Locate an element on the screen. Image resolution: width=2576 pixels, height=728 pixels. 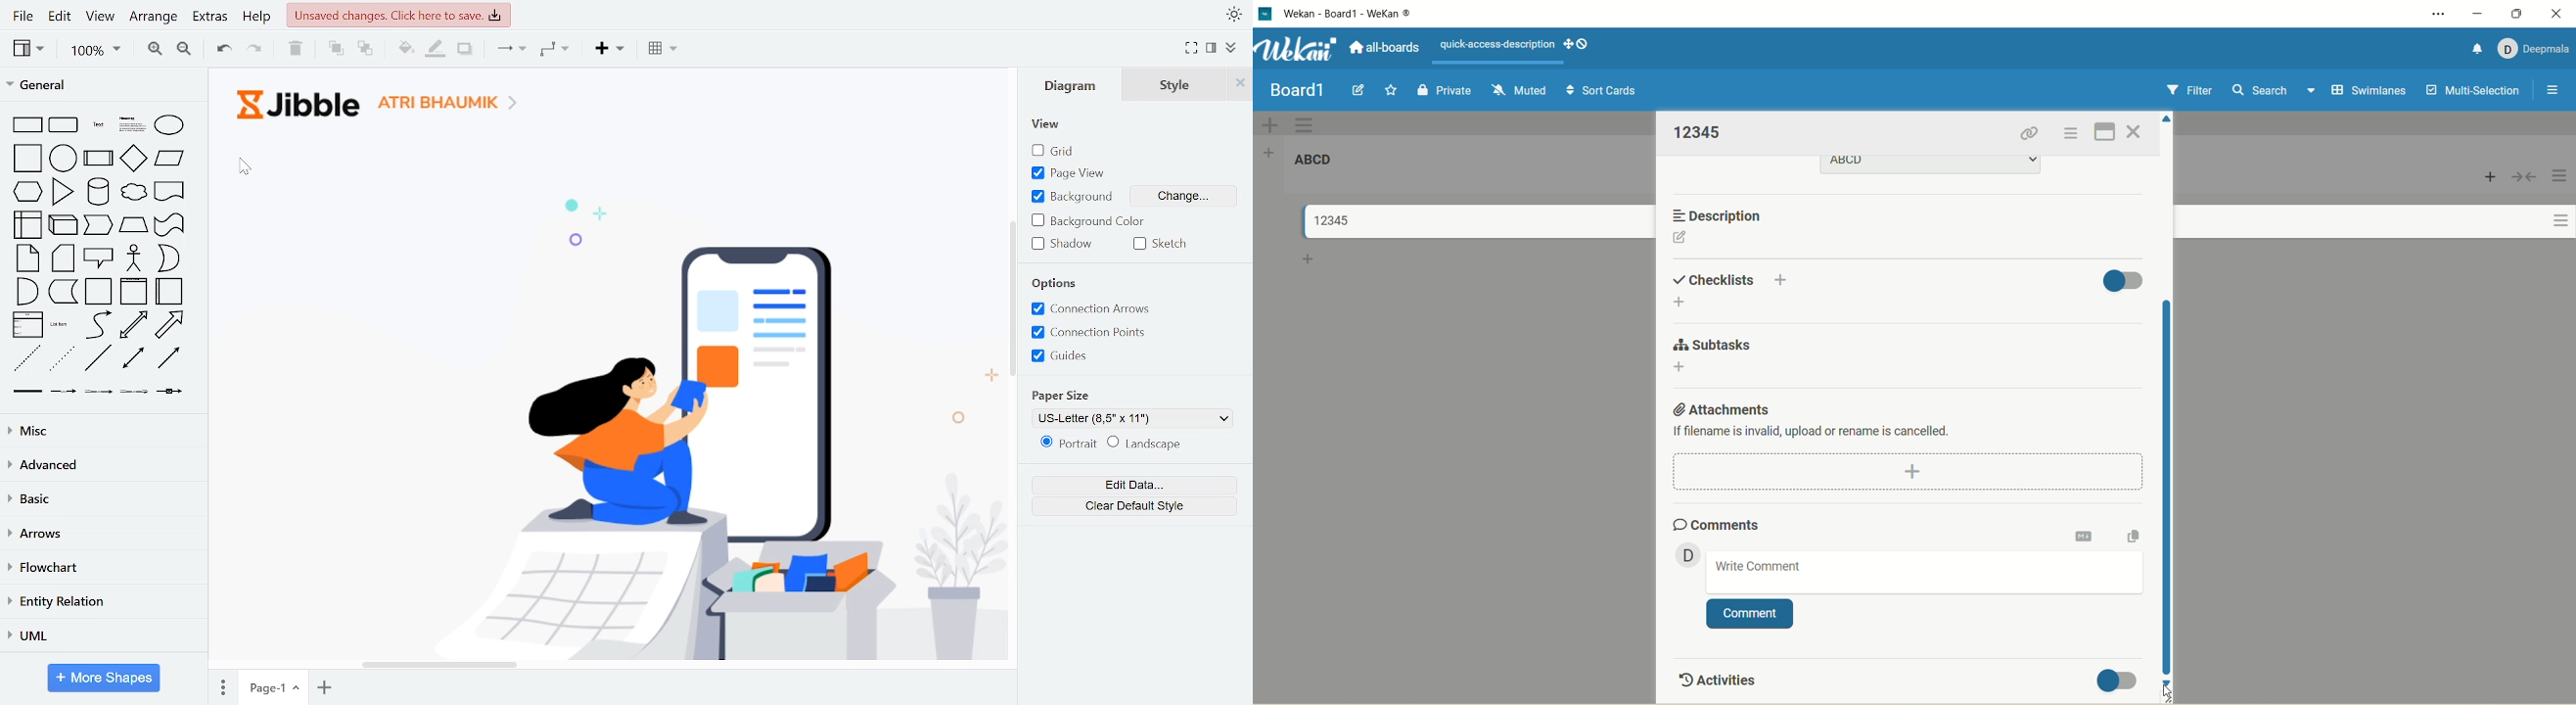
edit is located at coordinates (1358, 90).